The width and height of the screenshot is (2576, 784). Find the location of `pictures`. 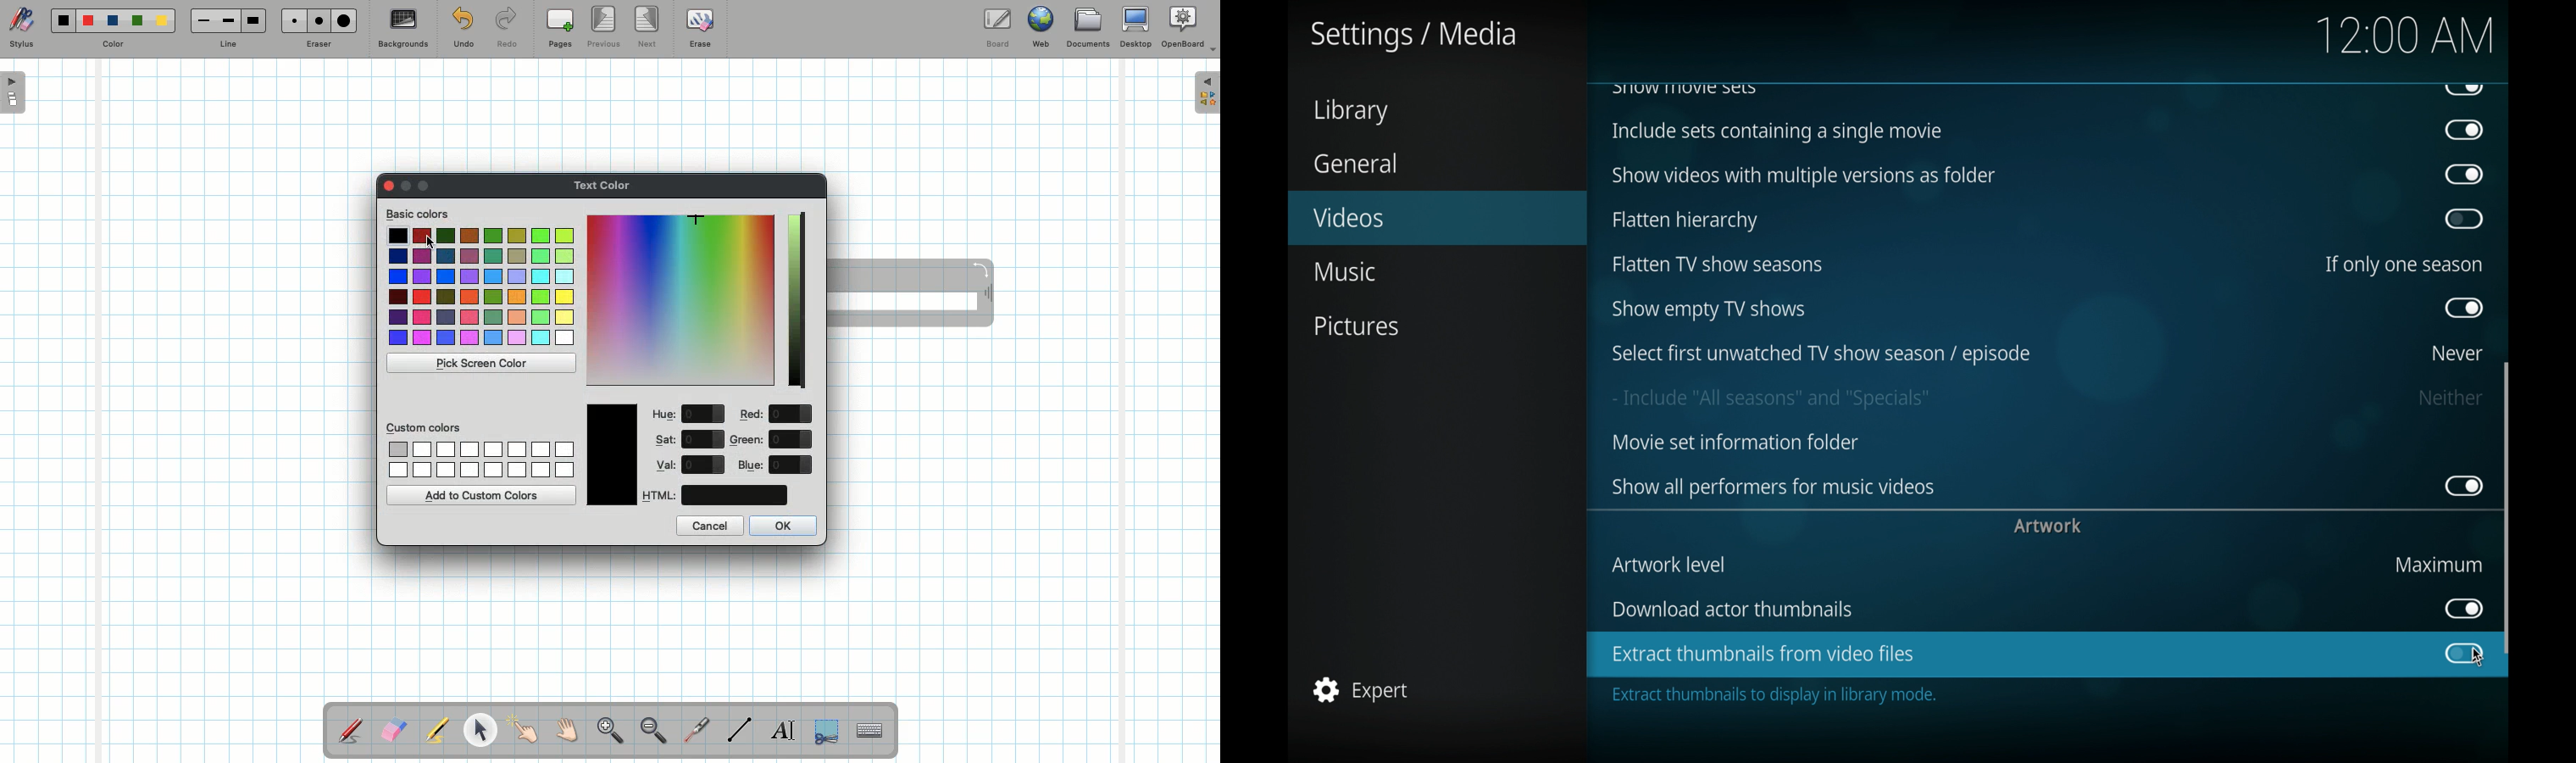

pictures is located at coordinates (1360, 326).